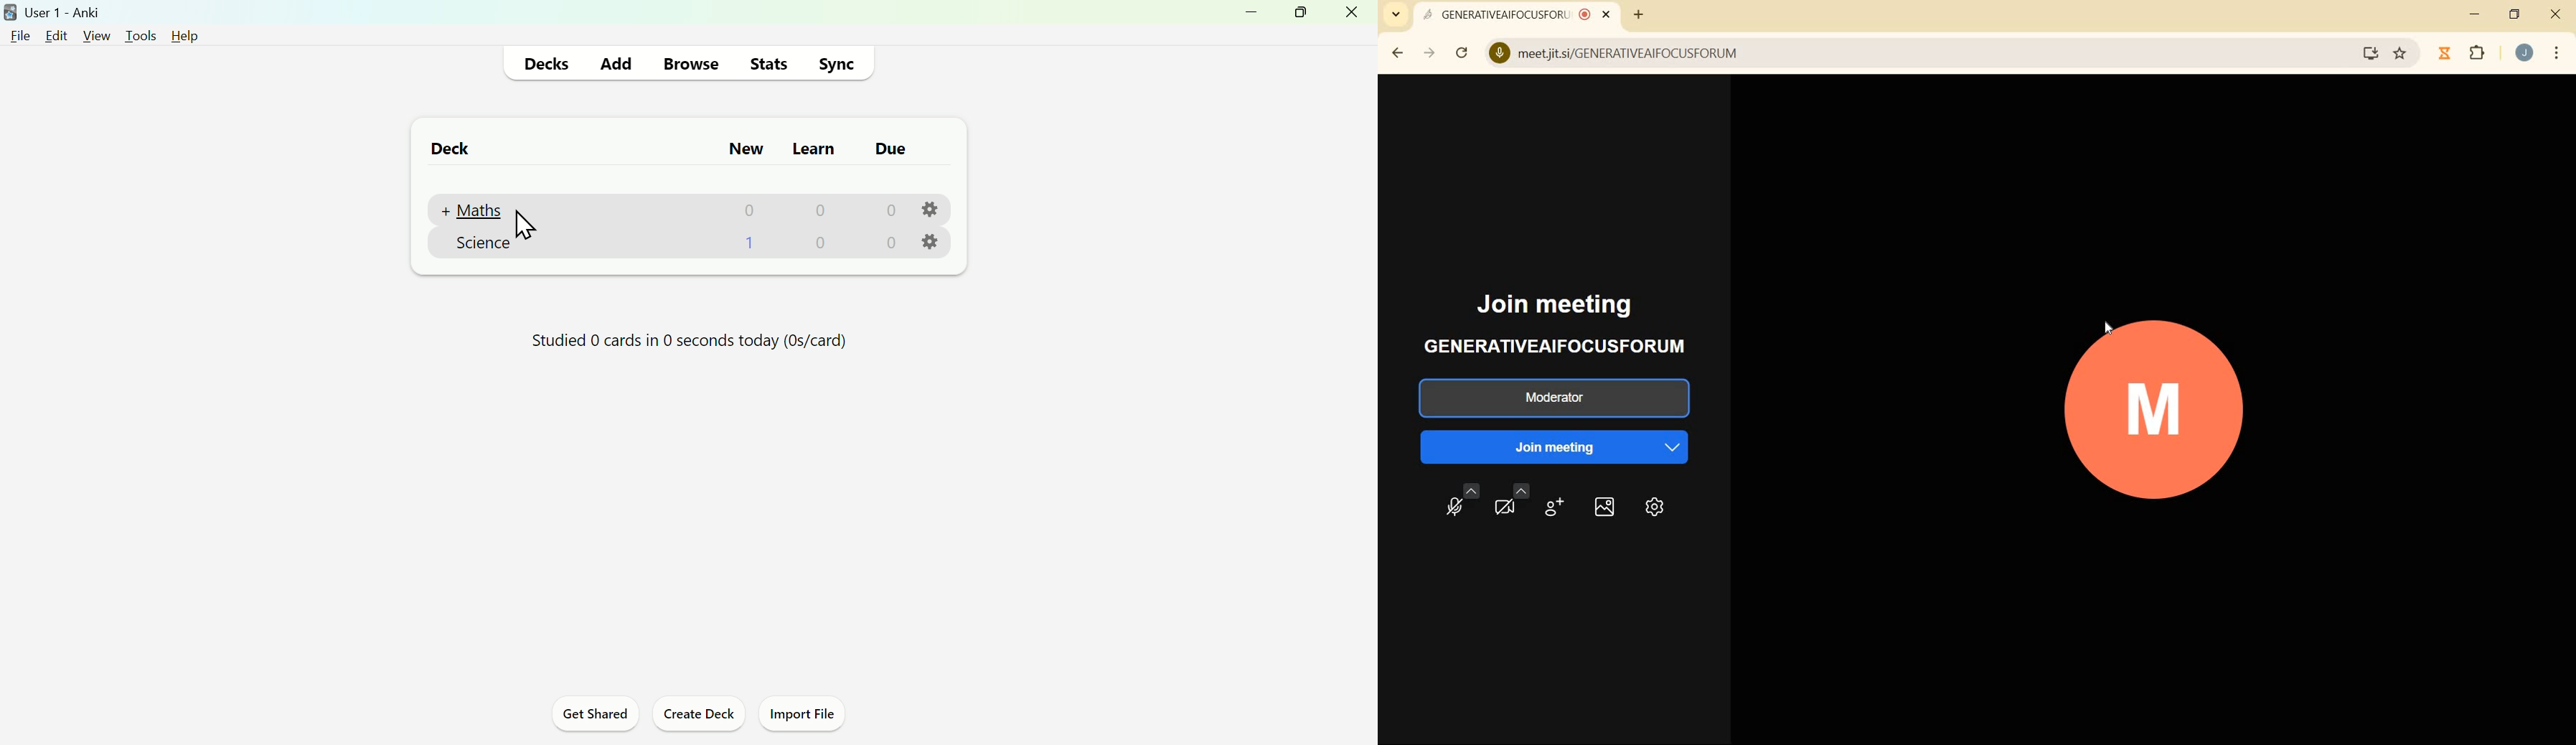 Image resolution: width=2576 pixels, height=756 pixels. I want to click on New, so click(747, 149).